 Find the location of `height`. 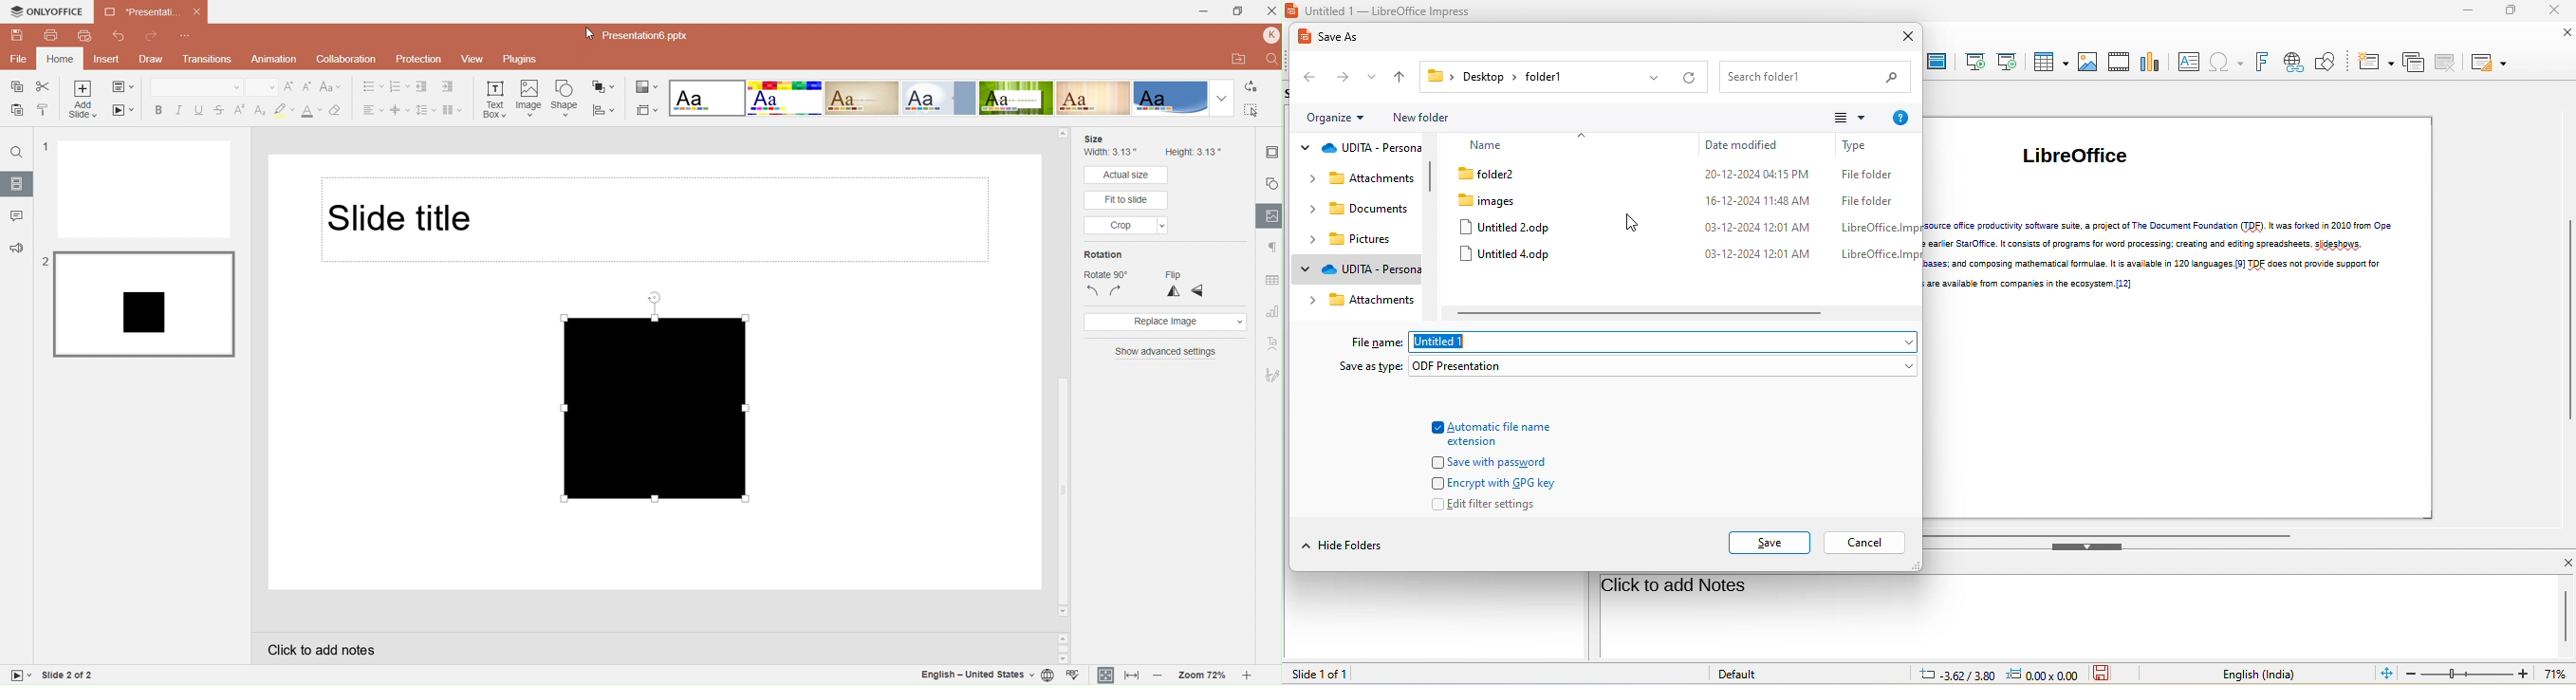

height is located at coordinates (1193, 152).